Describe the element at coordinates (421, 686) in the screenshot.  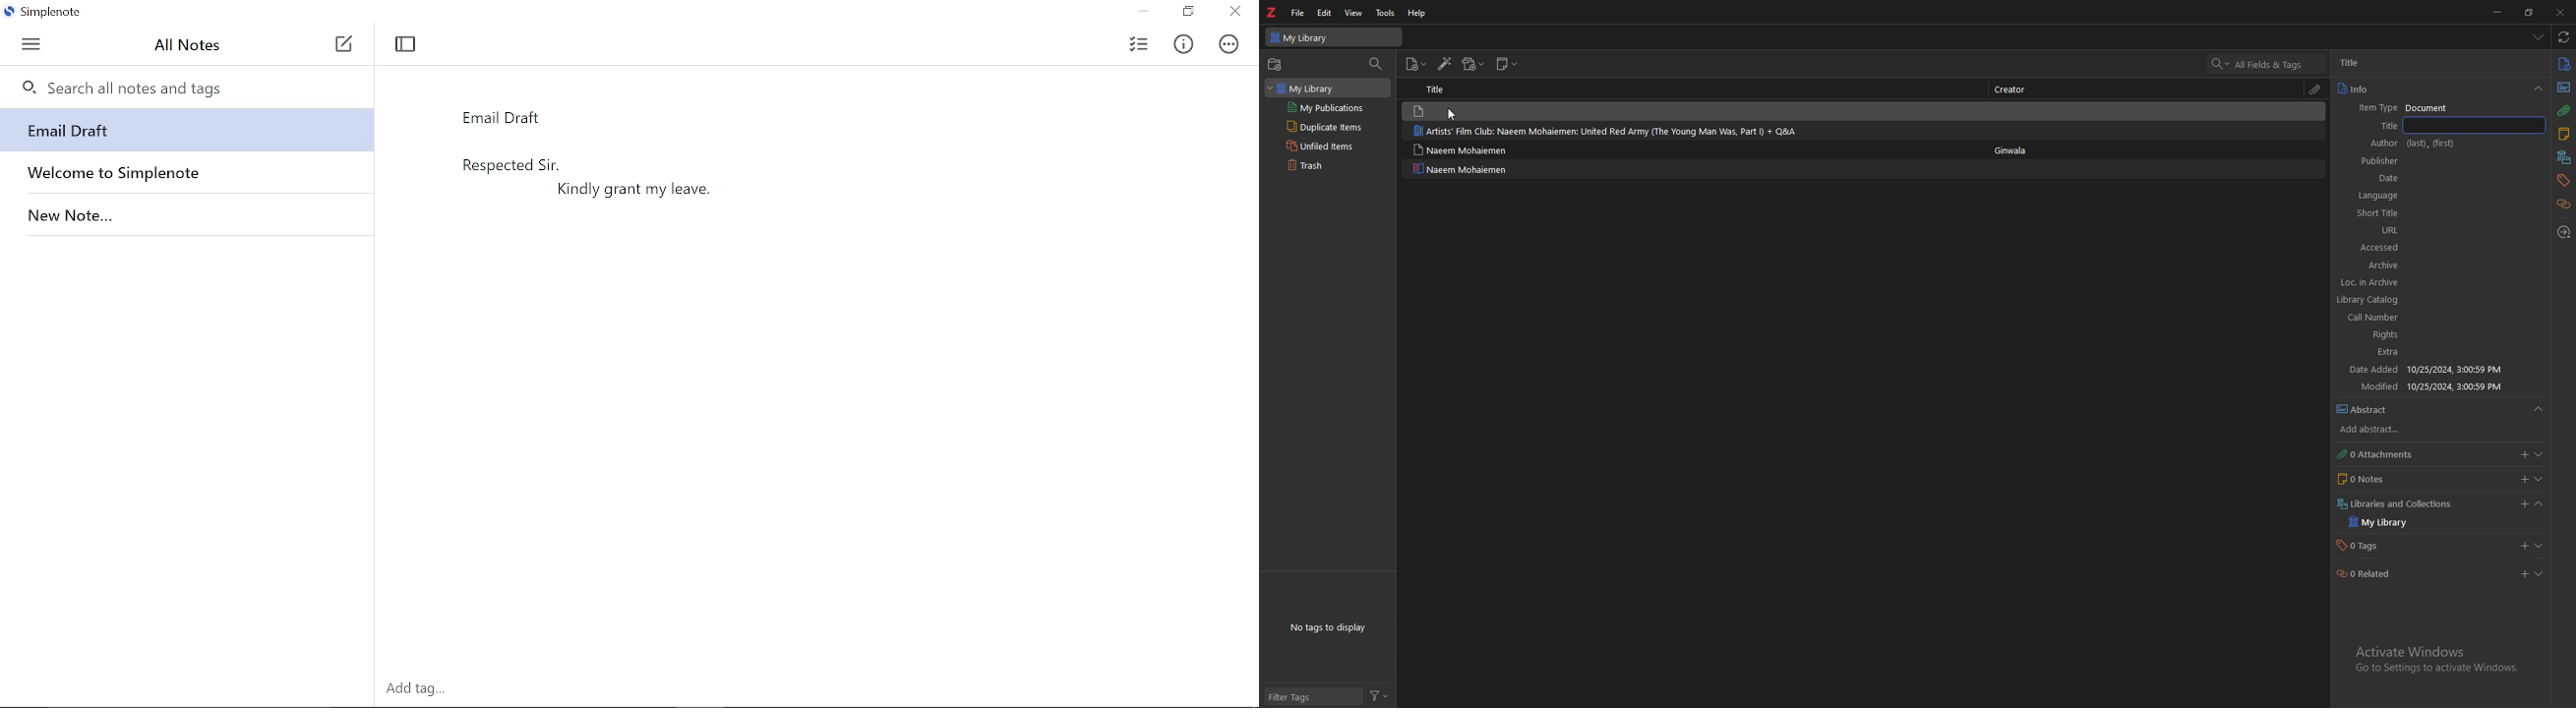
I see `` at that location.